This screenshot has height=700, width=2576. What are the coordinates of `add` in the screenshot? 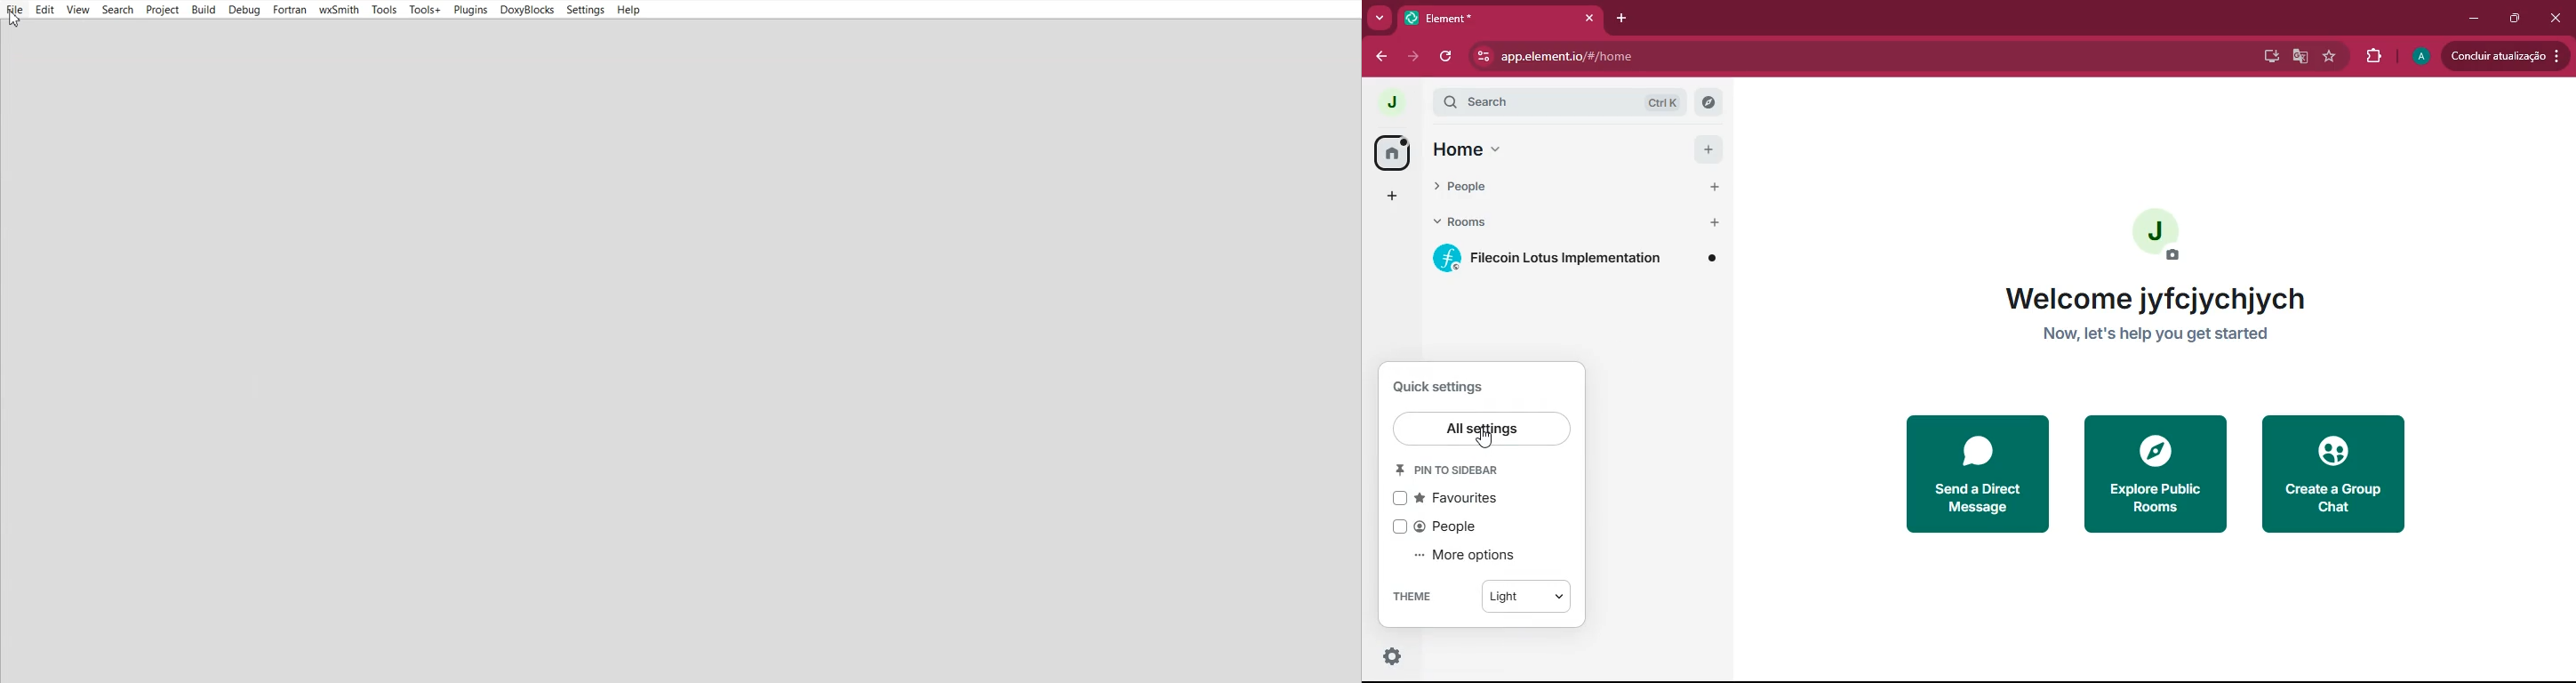 It's located at (1708, 149).